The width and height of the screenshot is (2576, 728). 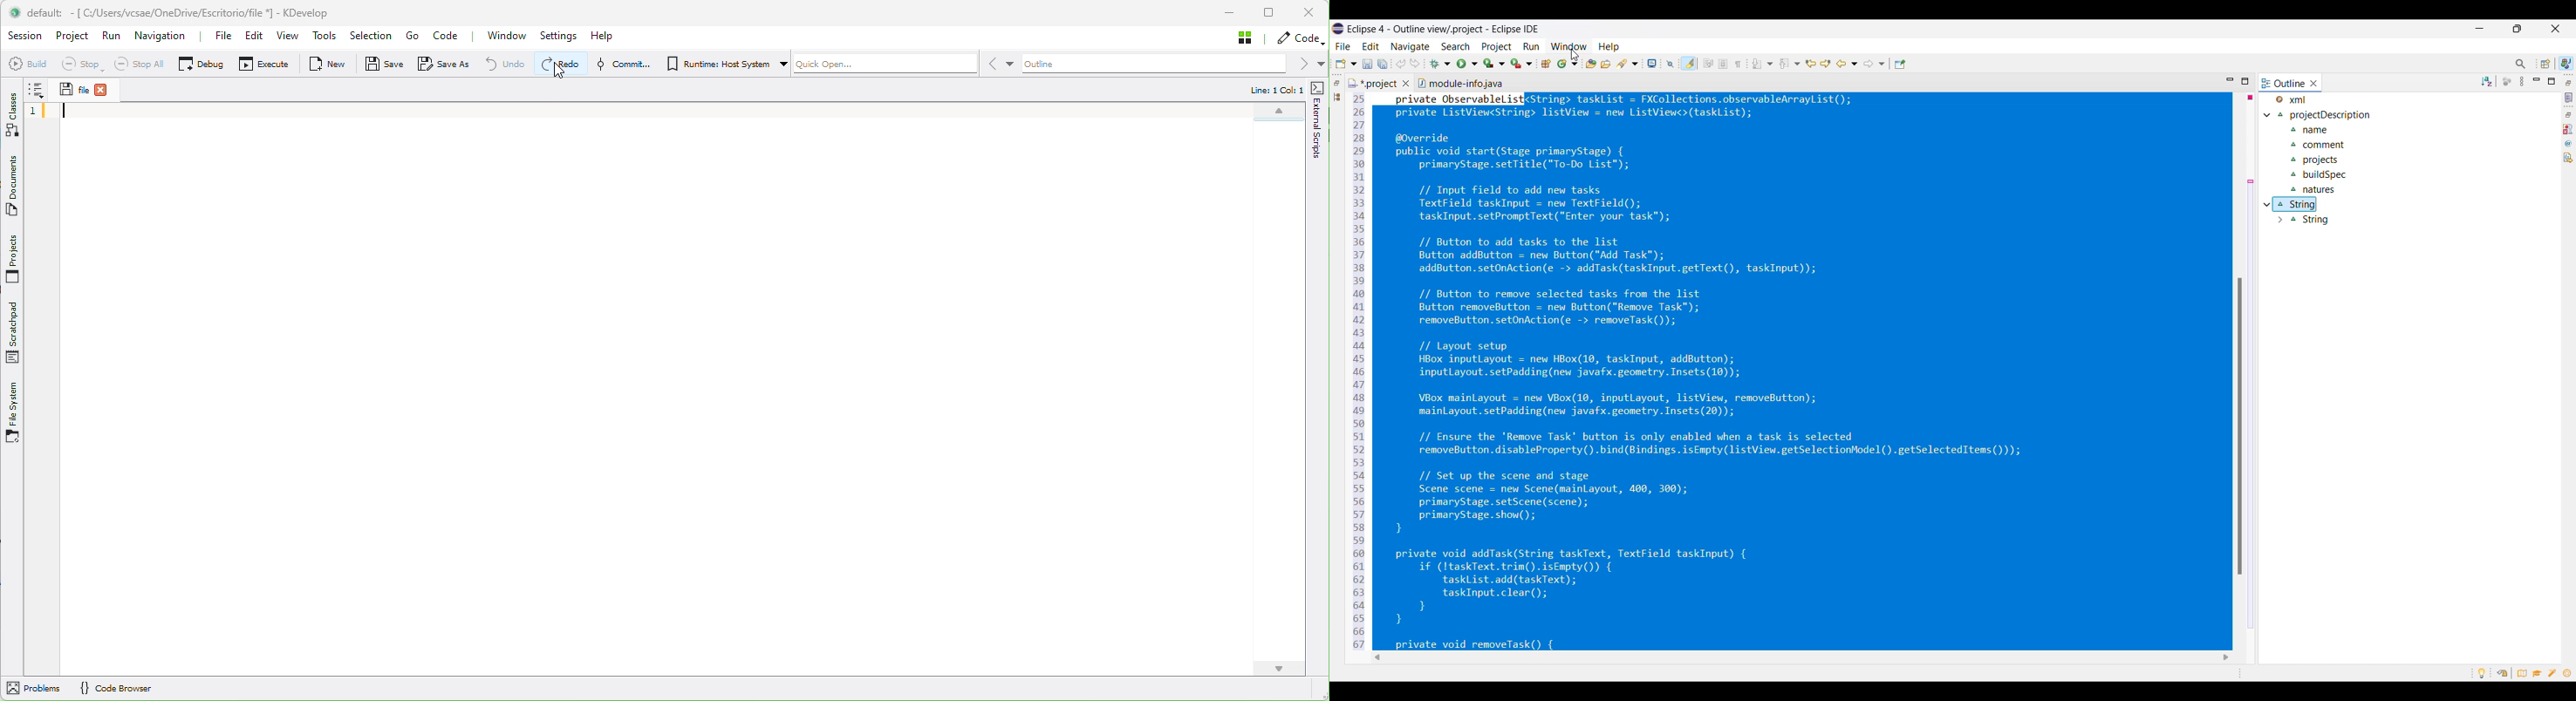 What do you see at coordinates (2314, 84) in the screenshot?
I see `Close` at bounding box center [2314, 84].